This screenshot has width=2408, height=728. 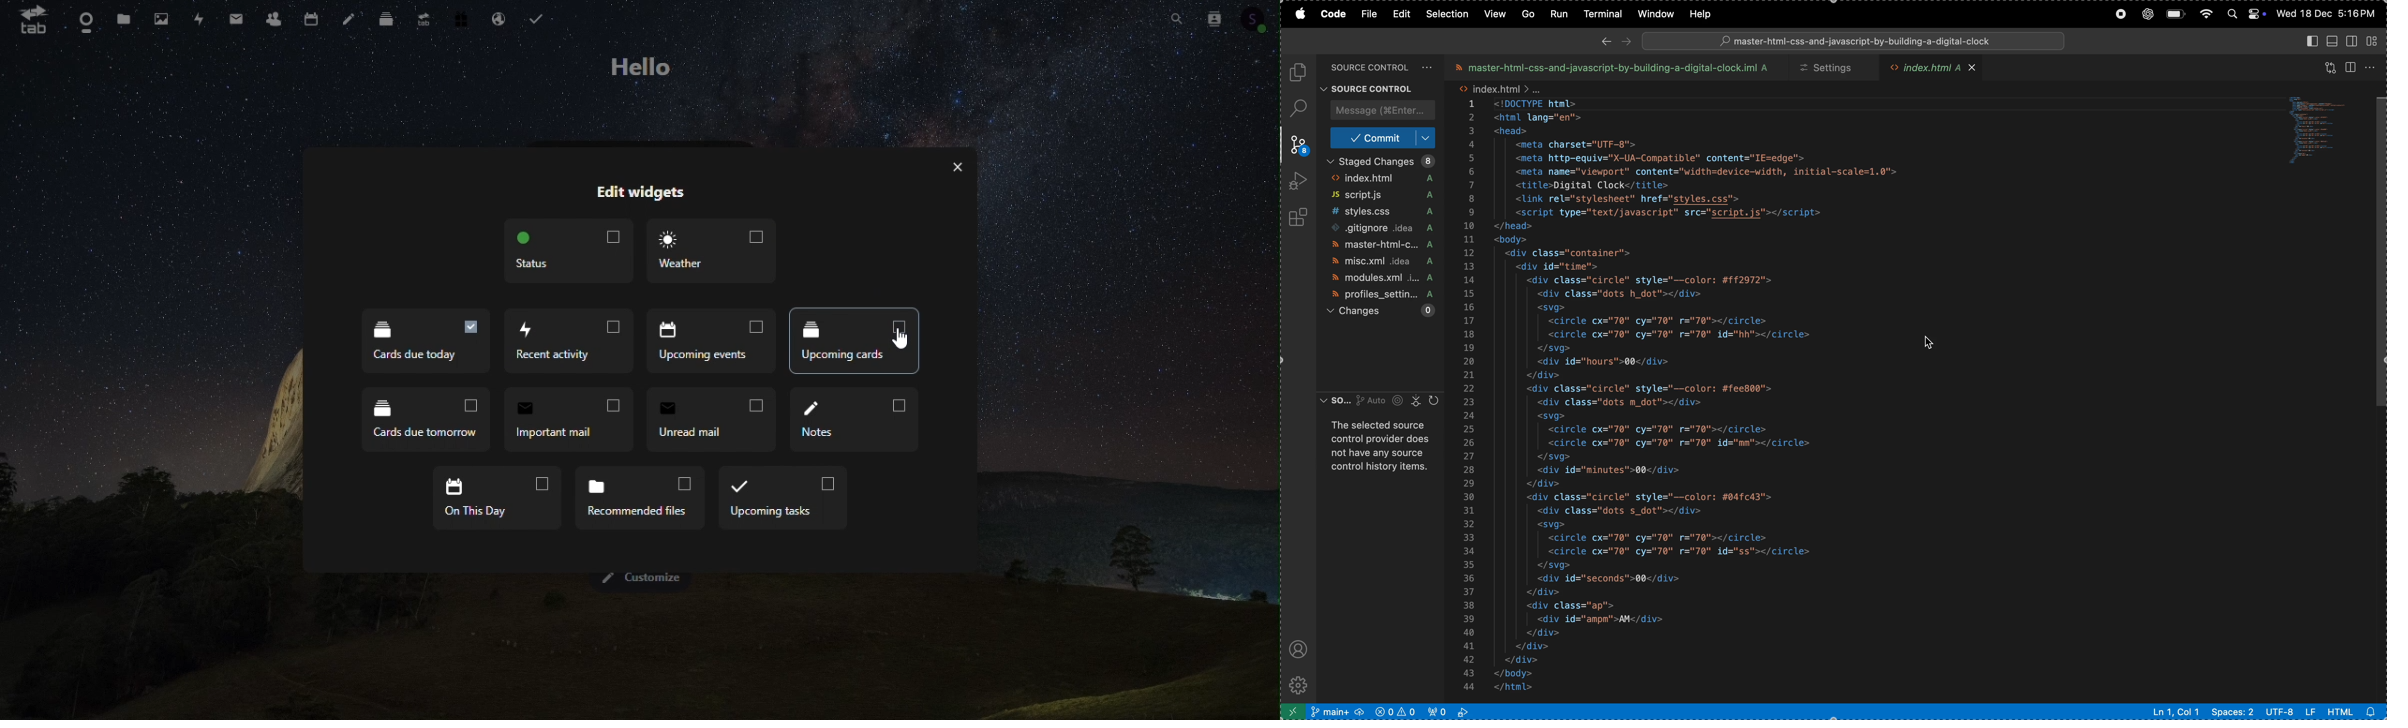 What do you see at coordinates (1649, 389) in the screenshot?
I see `<div class="circle" style="--color: #fee800">` at bounding box center [1649, 389].